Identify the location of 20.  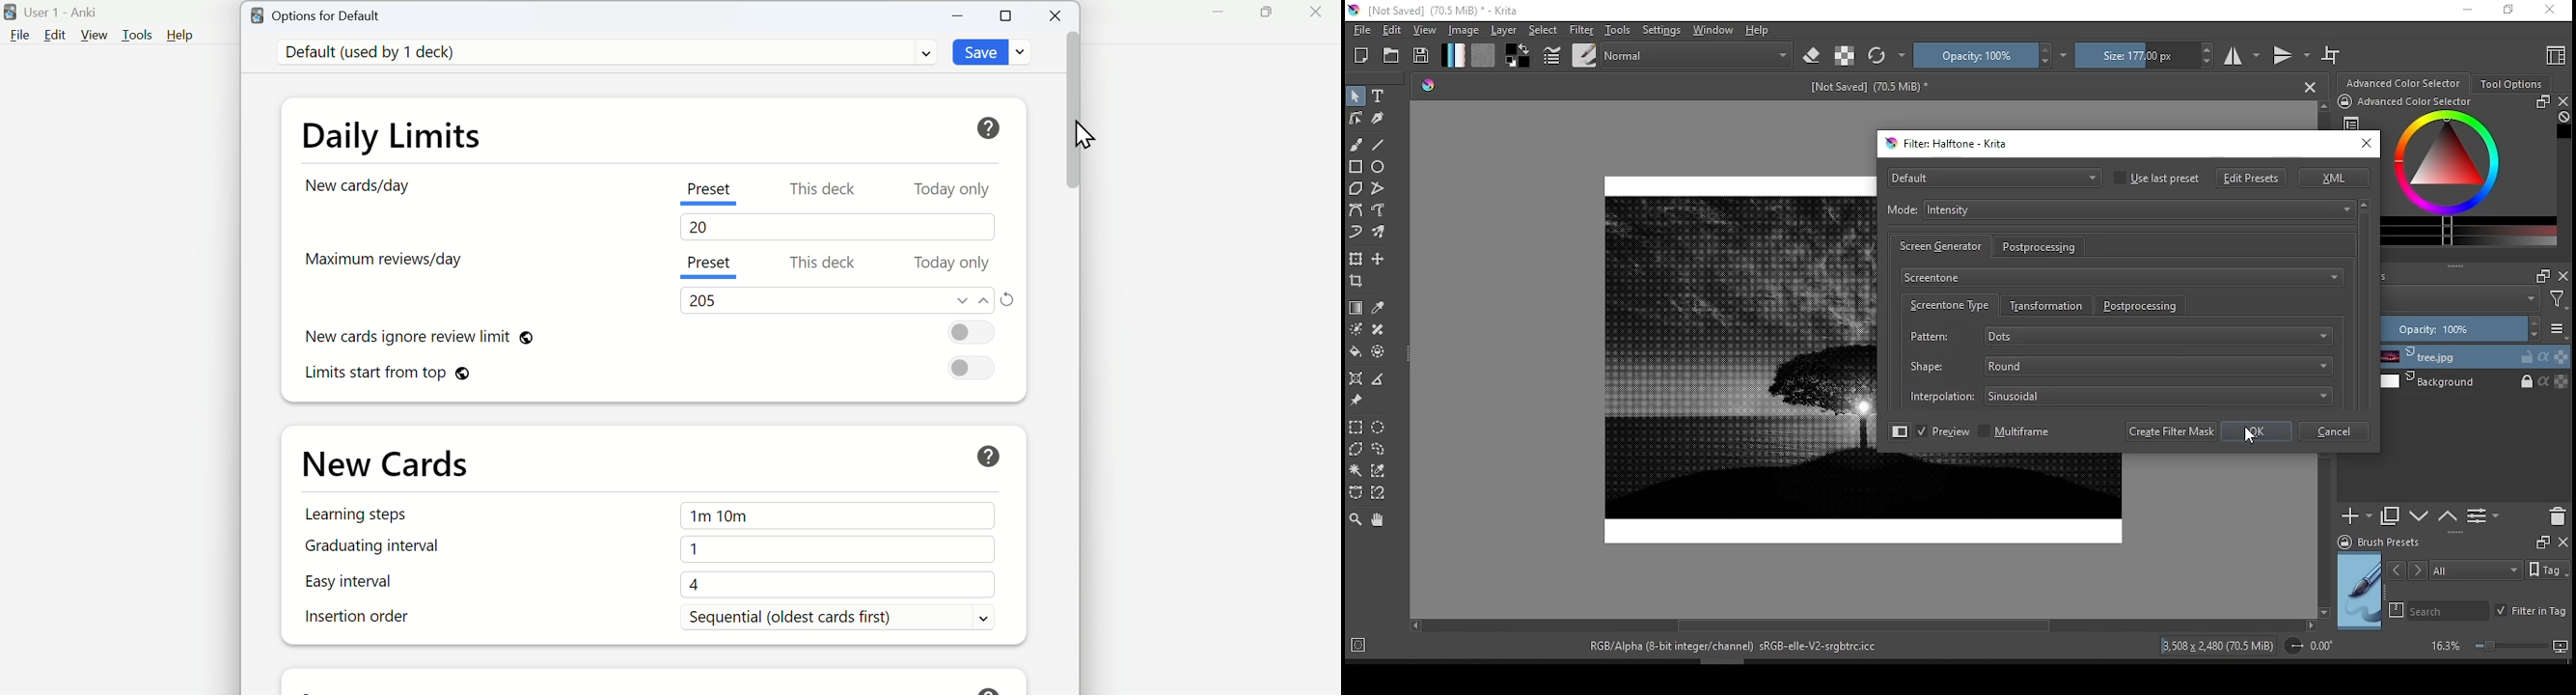
(698, 227).